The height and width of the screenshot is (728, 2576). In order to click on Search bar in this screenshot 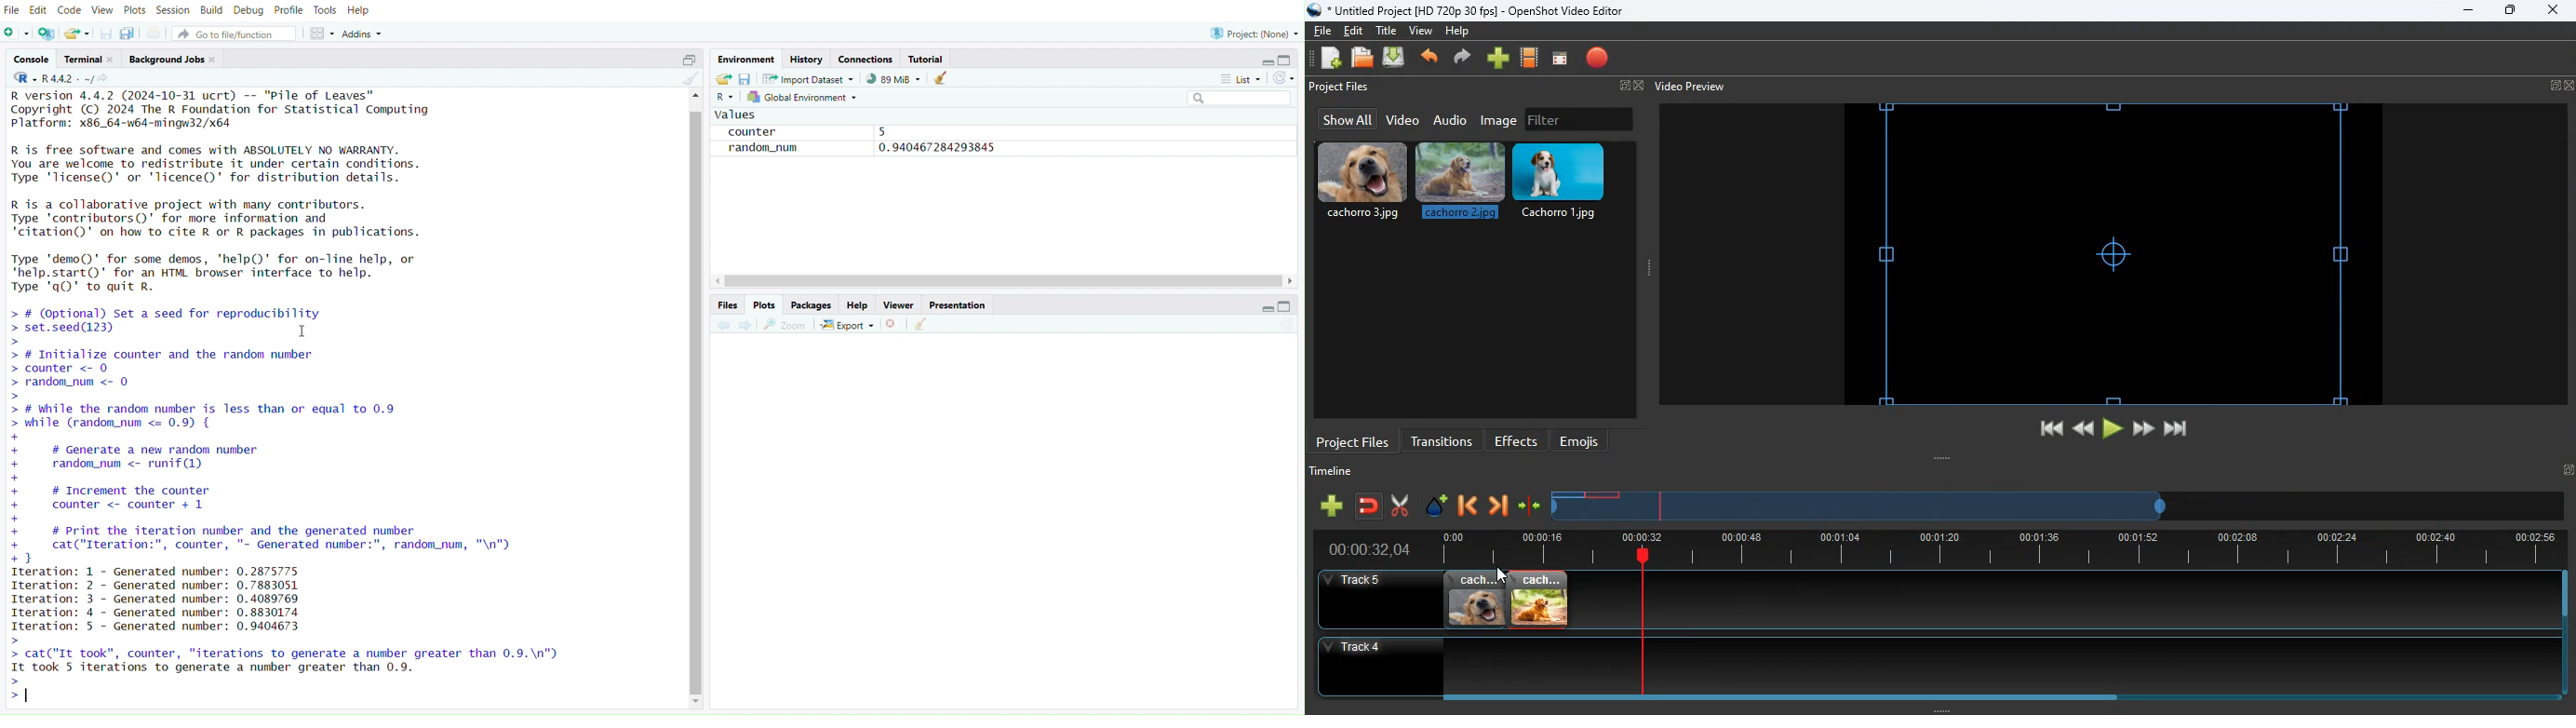, I will do `click(1240, 95)`.